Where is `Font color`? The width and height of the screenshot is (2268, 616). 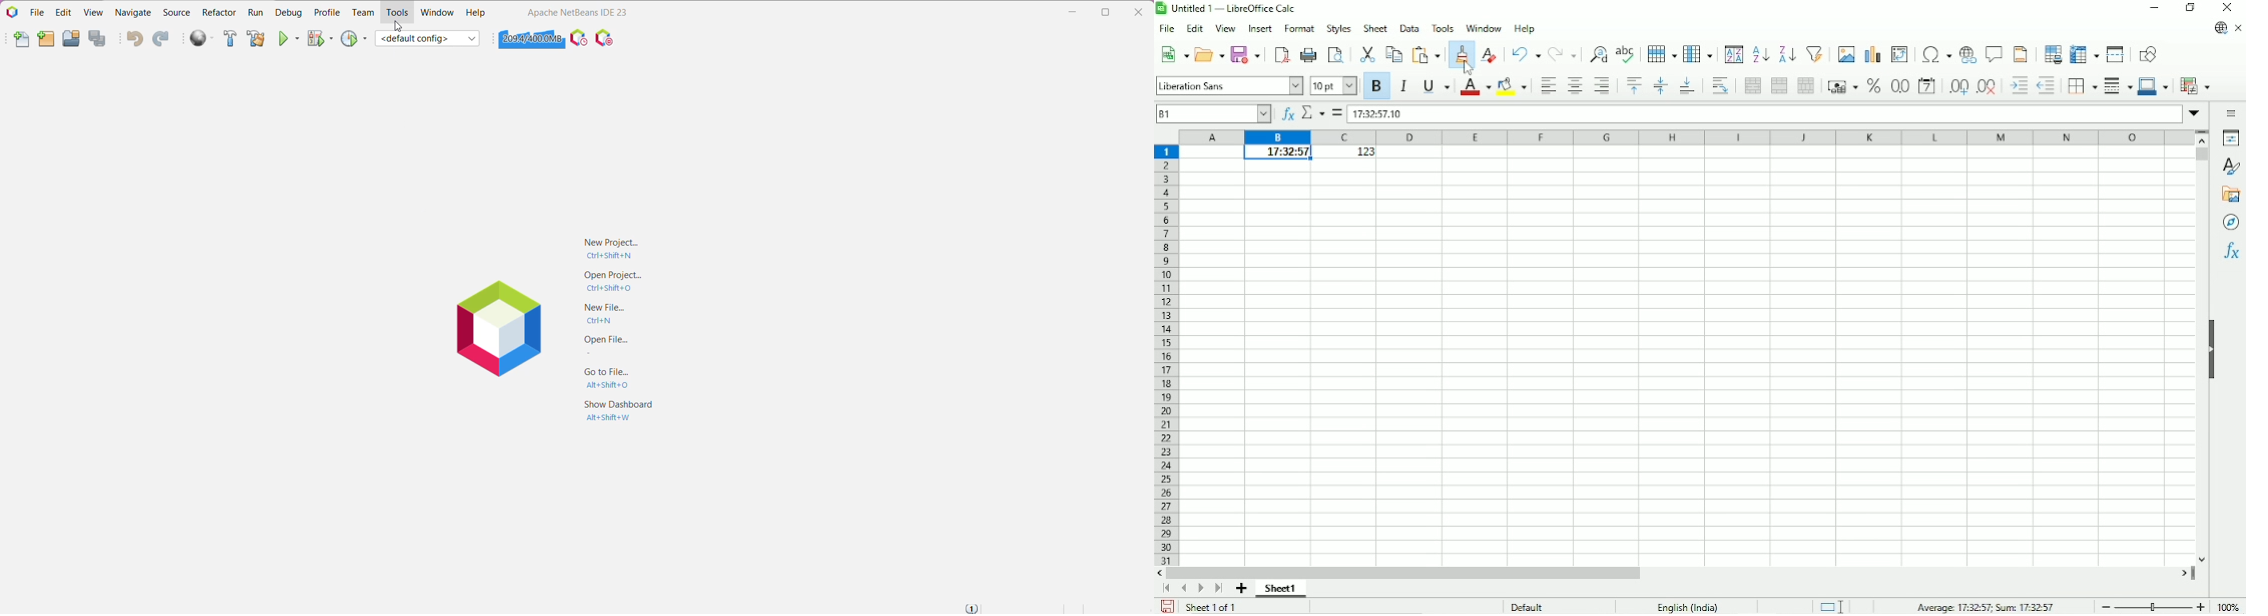
Font color is located at coordinates (1473, 87).